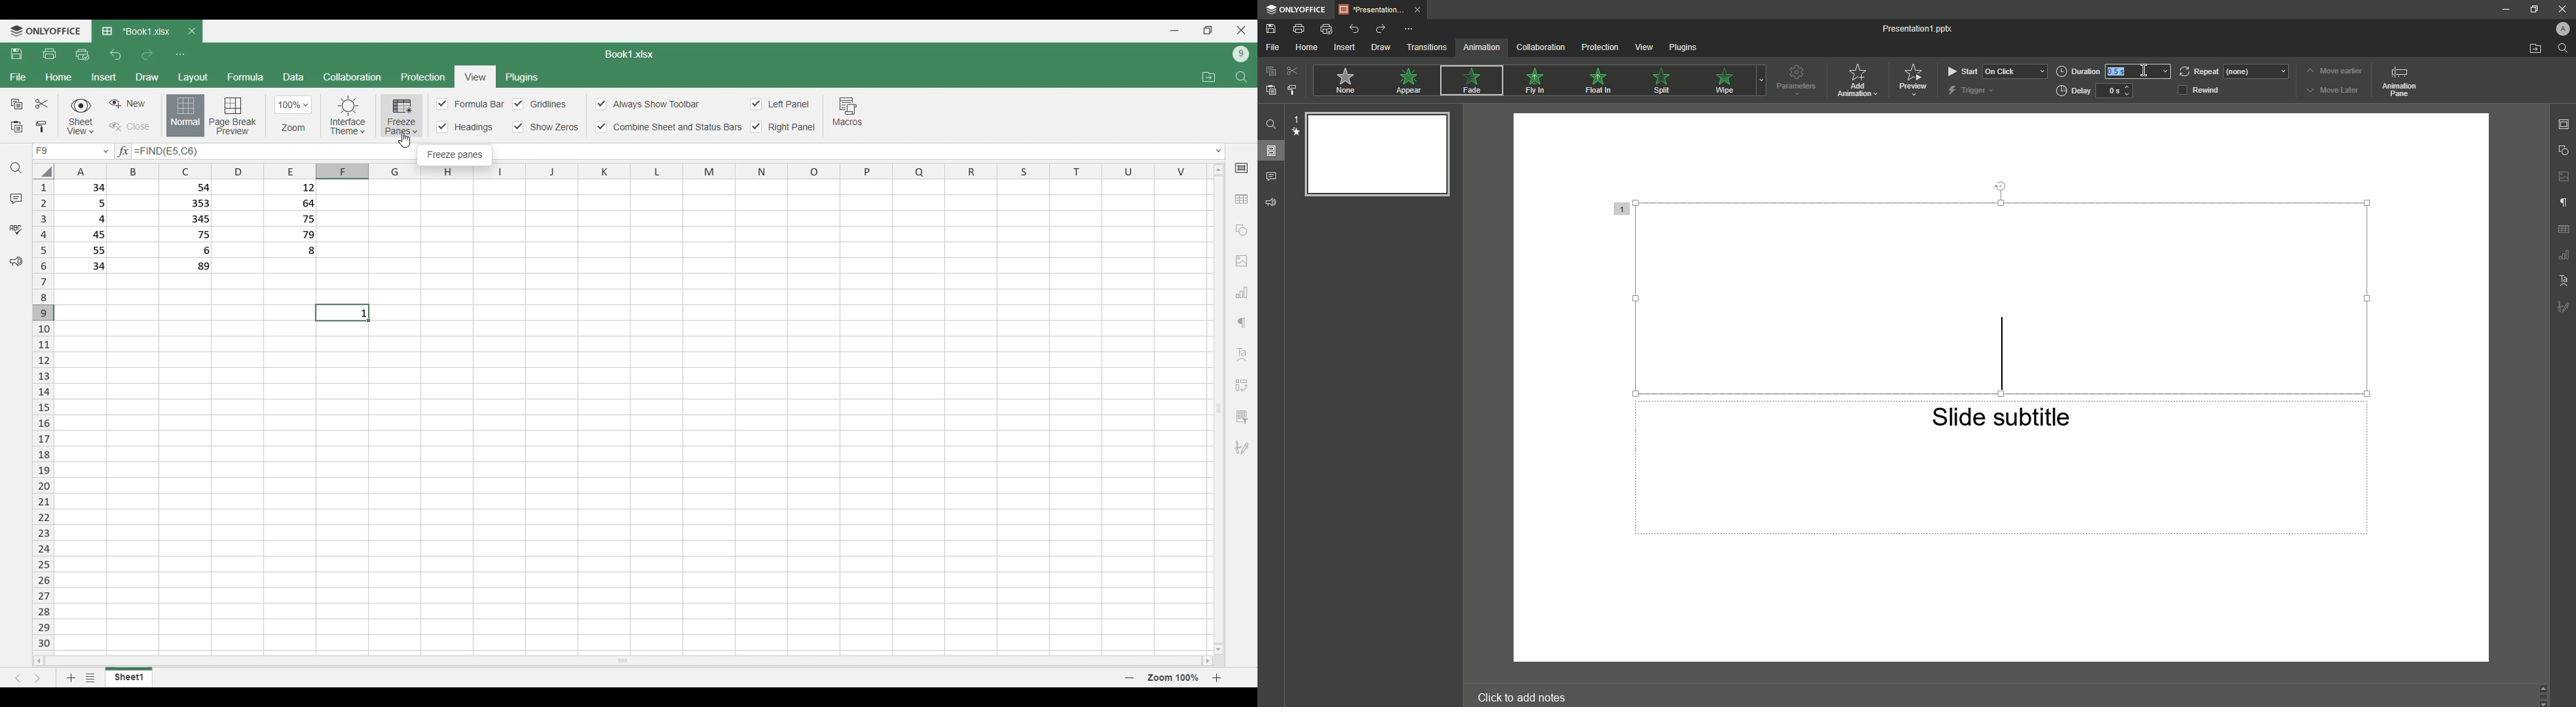  What do you see at coordinates (202, 232) in the screenshot?
I see `row 1: 34  54 12   row 2: 5 353 64    row 3: 4  345  75  row 4: 45  75  79  row 5: 55  6  8  row 6:  34   89` at bounding box center [202, 232].